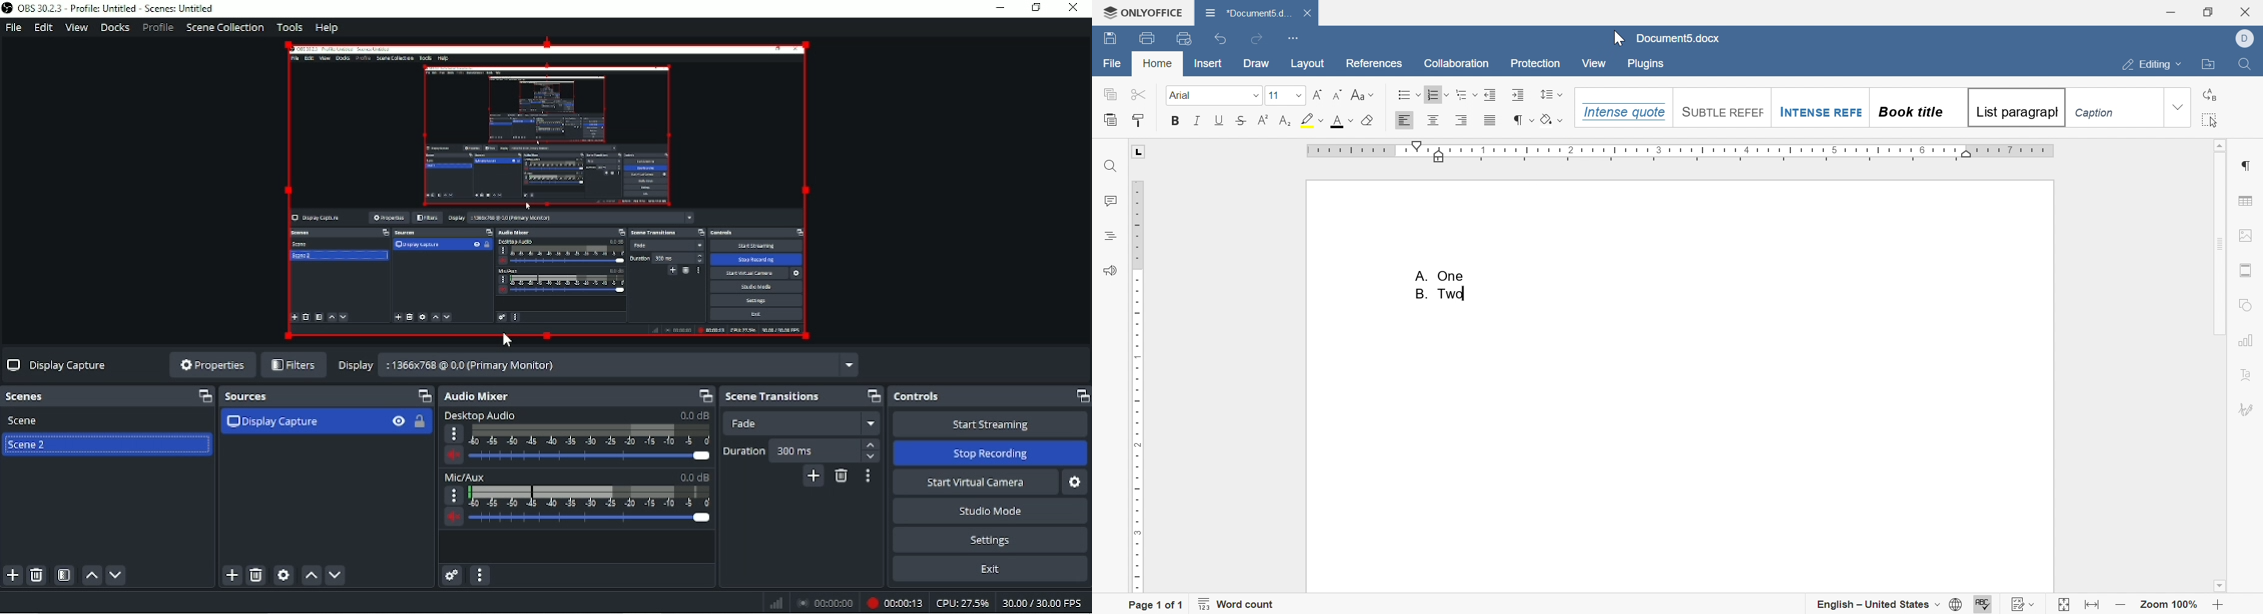 This screenshot has height=616, width=2268. I want to click on Cursor, so click(1619, 40).